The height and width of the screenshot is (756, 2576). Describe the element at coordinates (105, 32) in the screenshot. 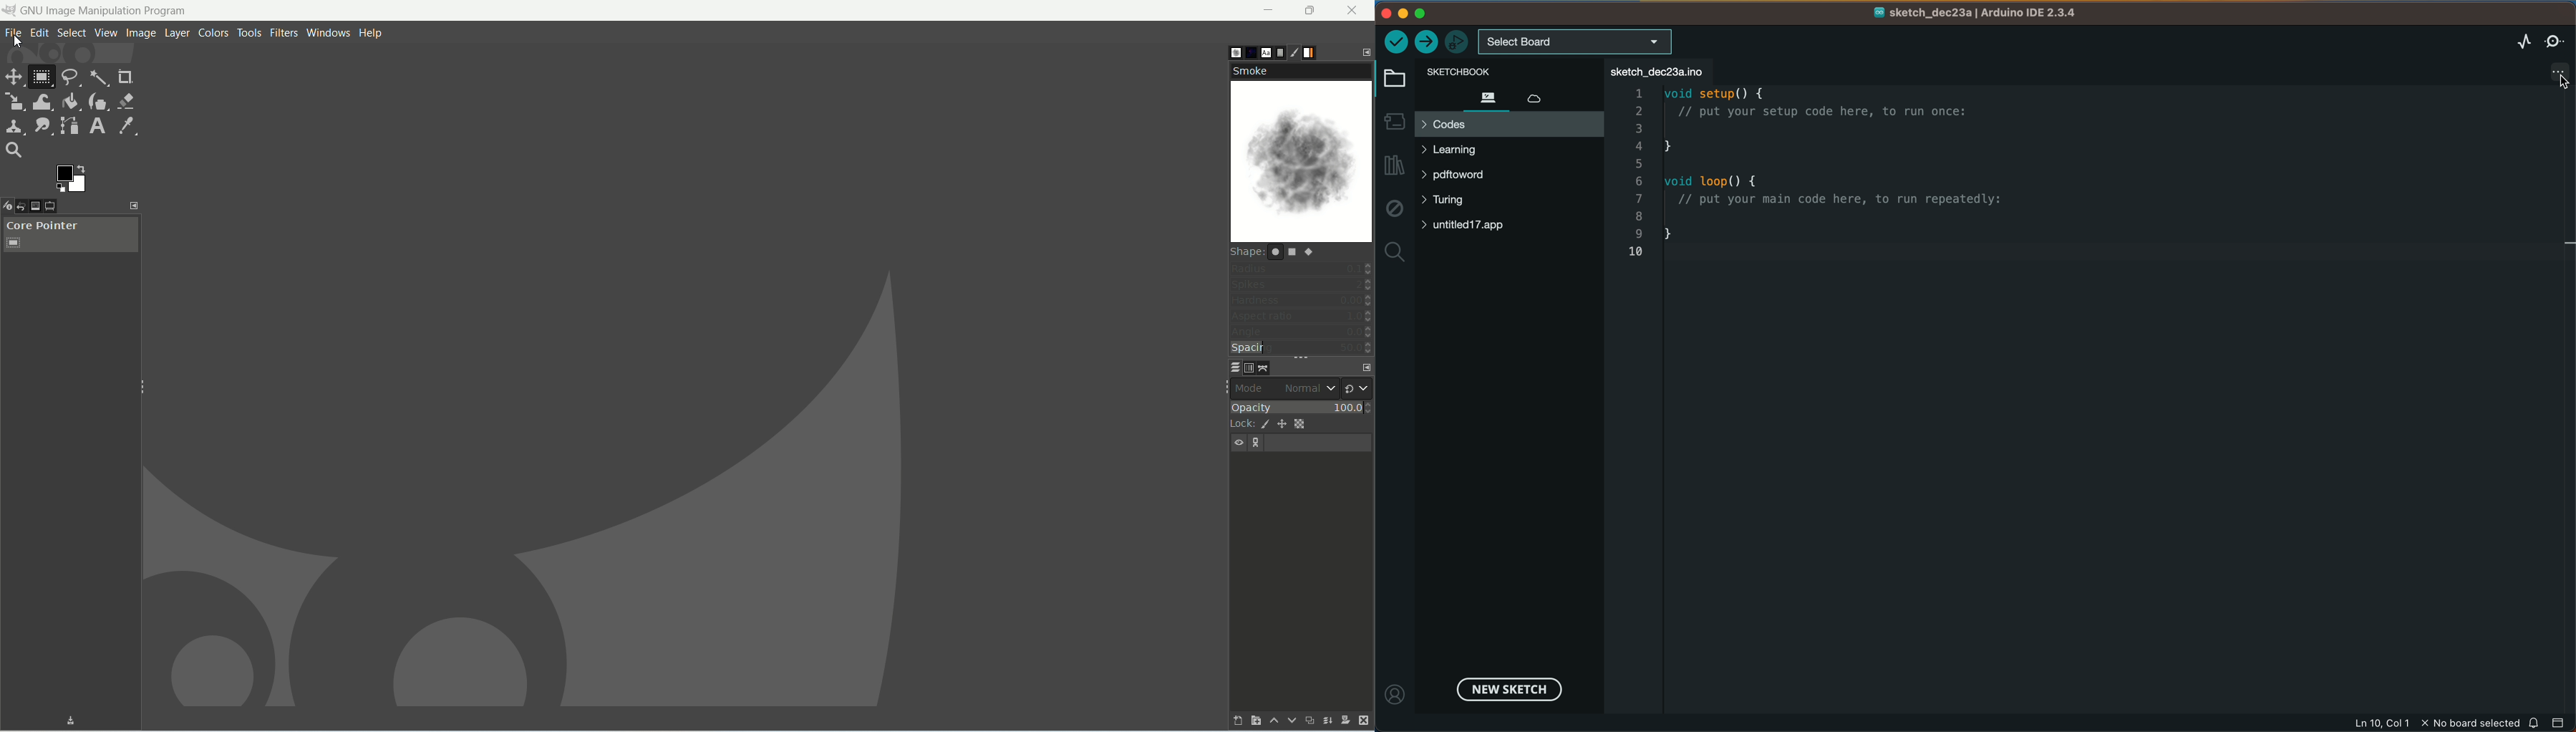

I see `view` at that location.